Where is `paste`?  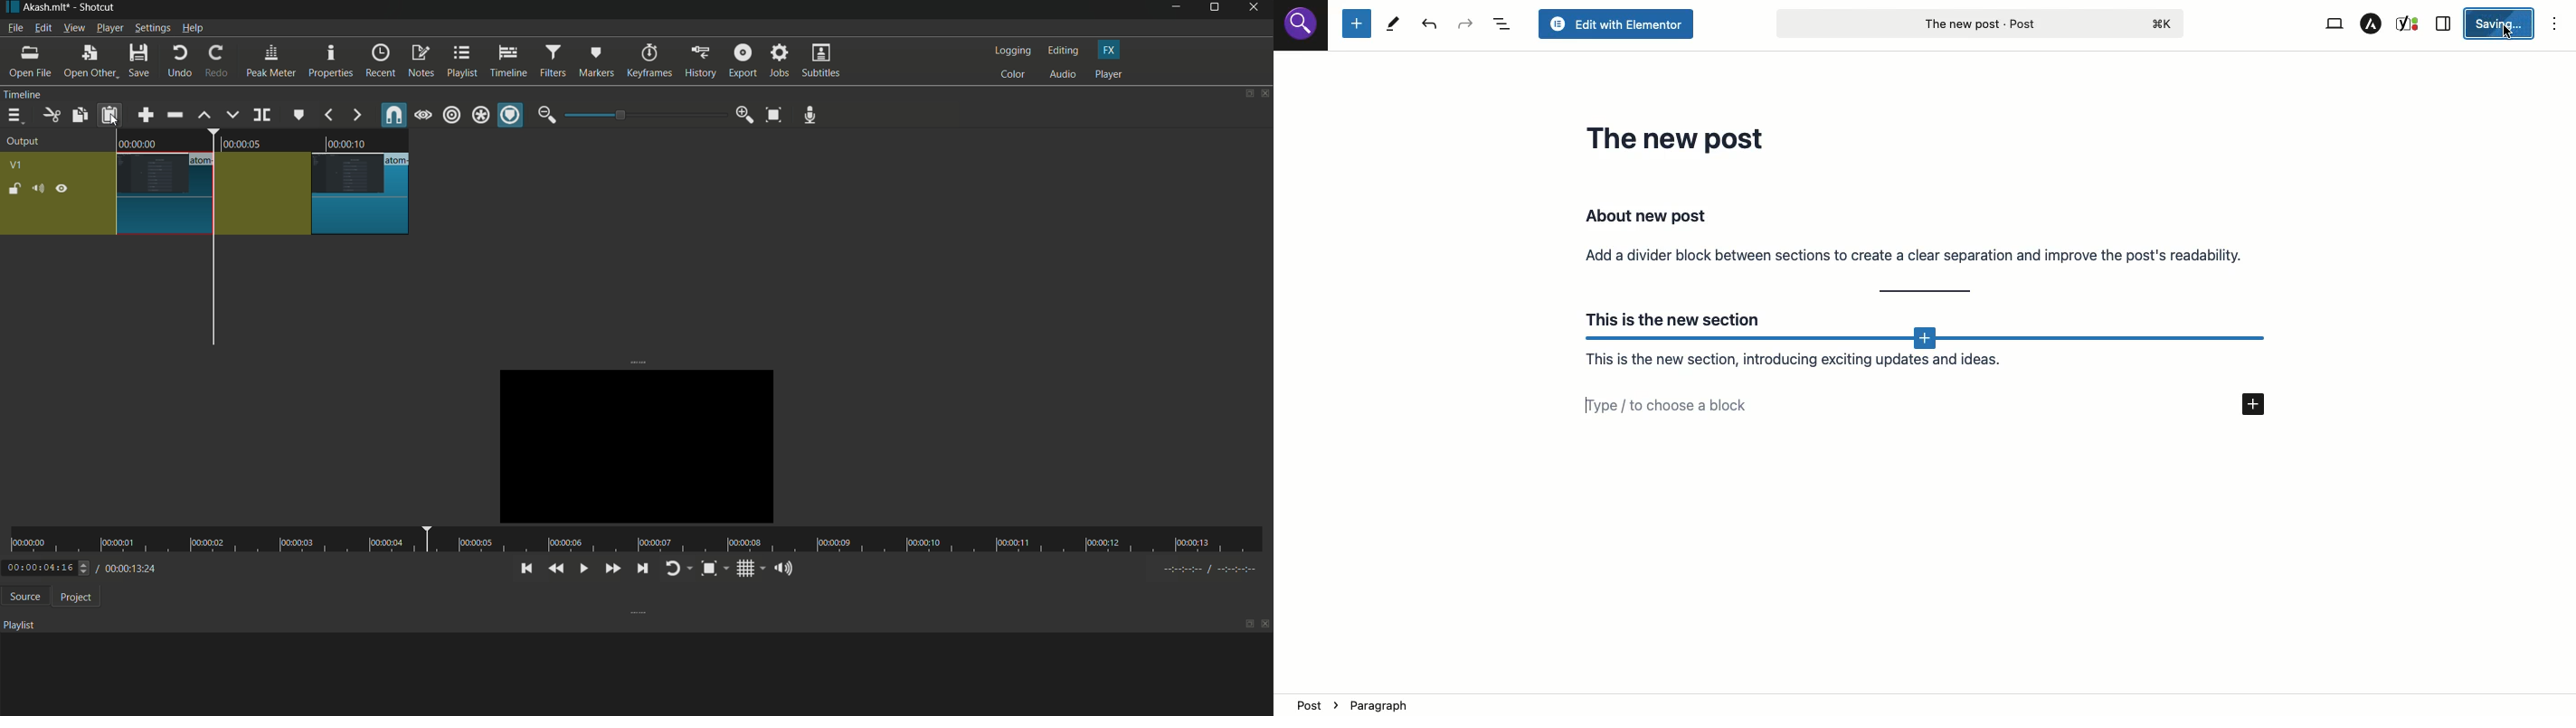
paste is located at coordinates (109, 116).